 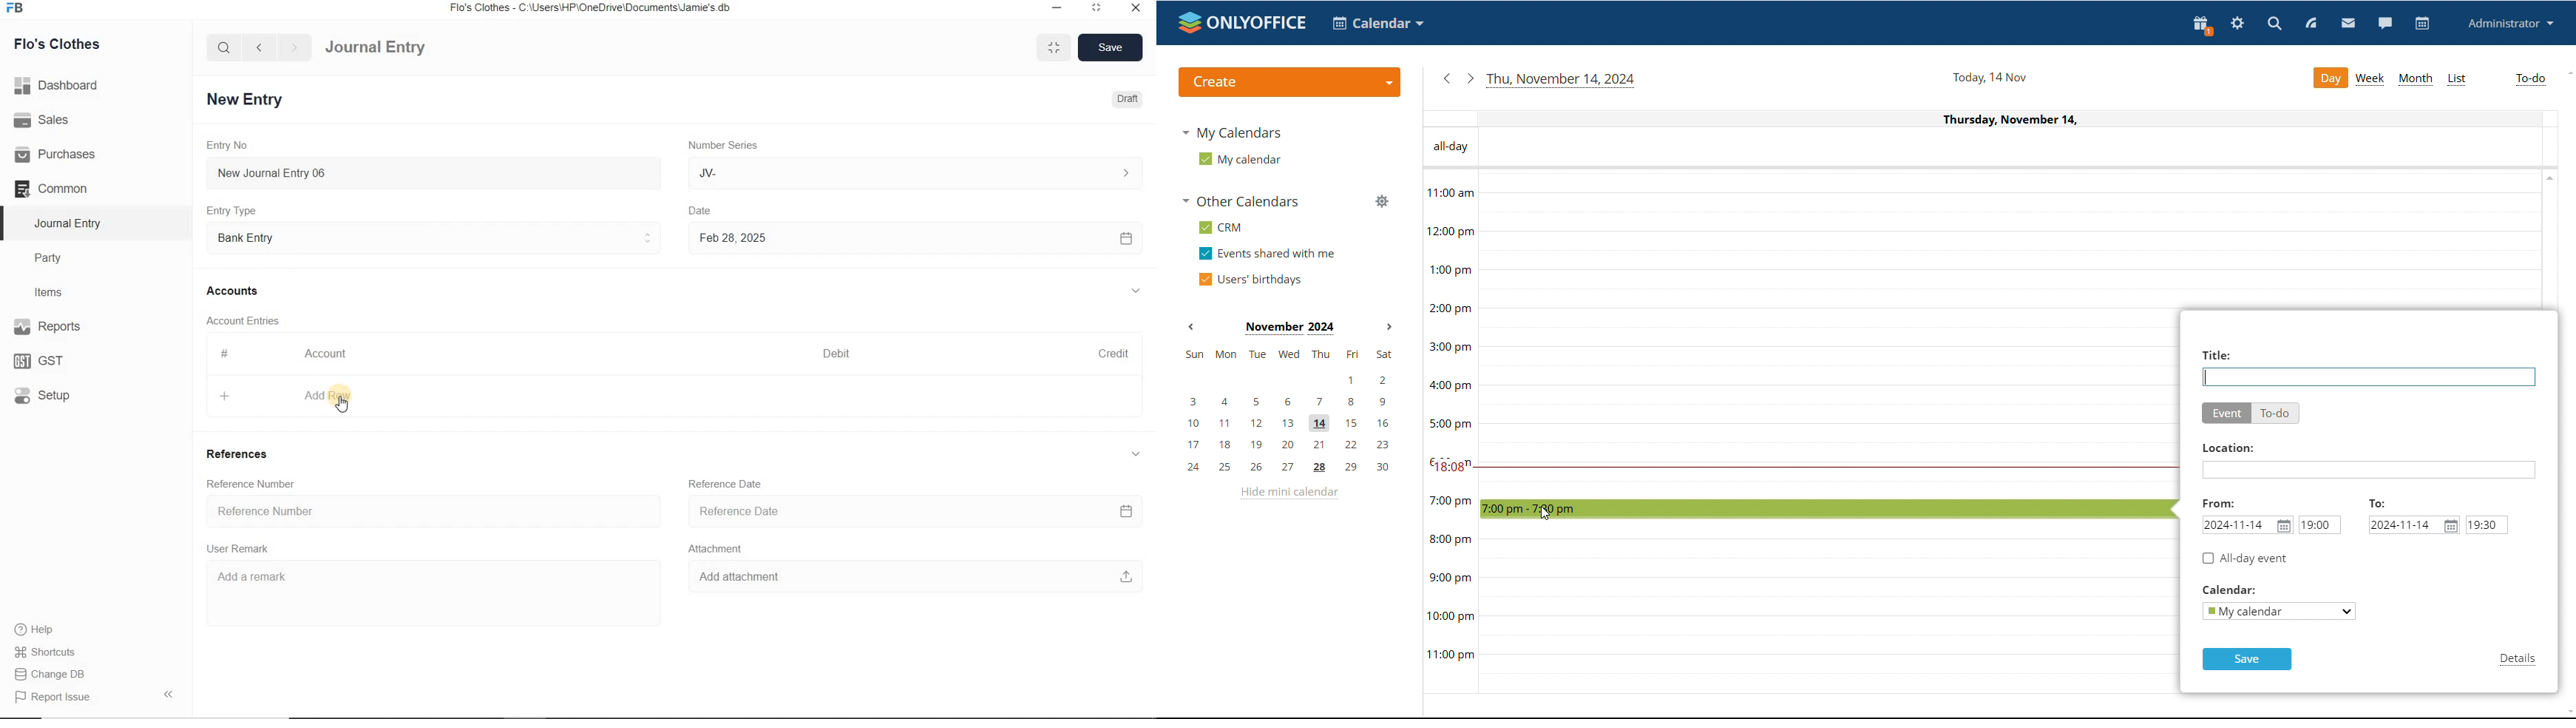 What do you see at coordinates (916, 510) in the screenshot?
I see `Reference Date` at bounding box center [916, 510].